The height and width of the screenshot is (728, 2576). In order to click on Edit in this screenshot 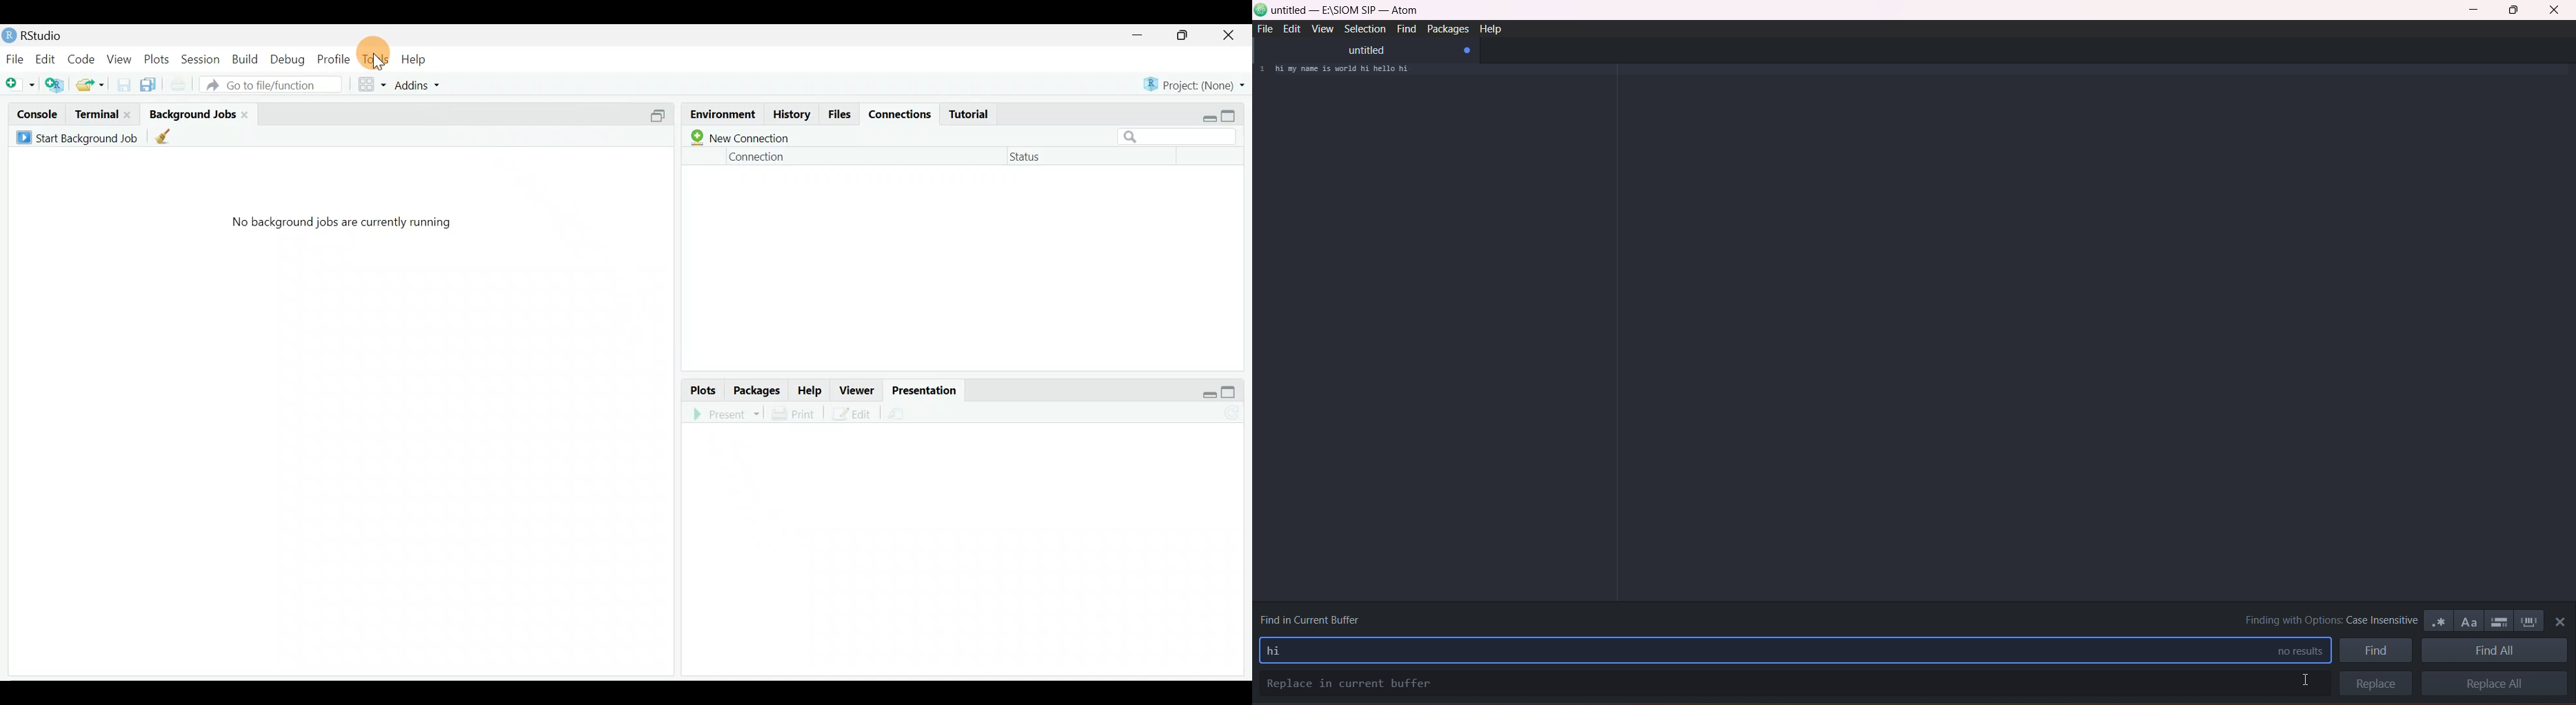, I will do `click(853, 415)`.